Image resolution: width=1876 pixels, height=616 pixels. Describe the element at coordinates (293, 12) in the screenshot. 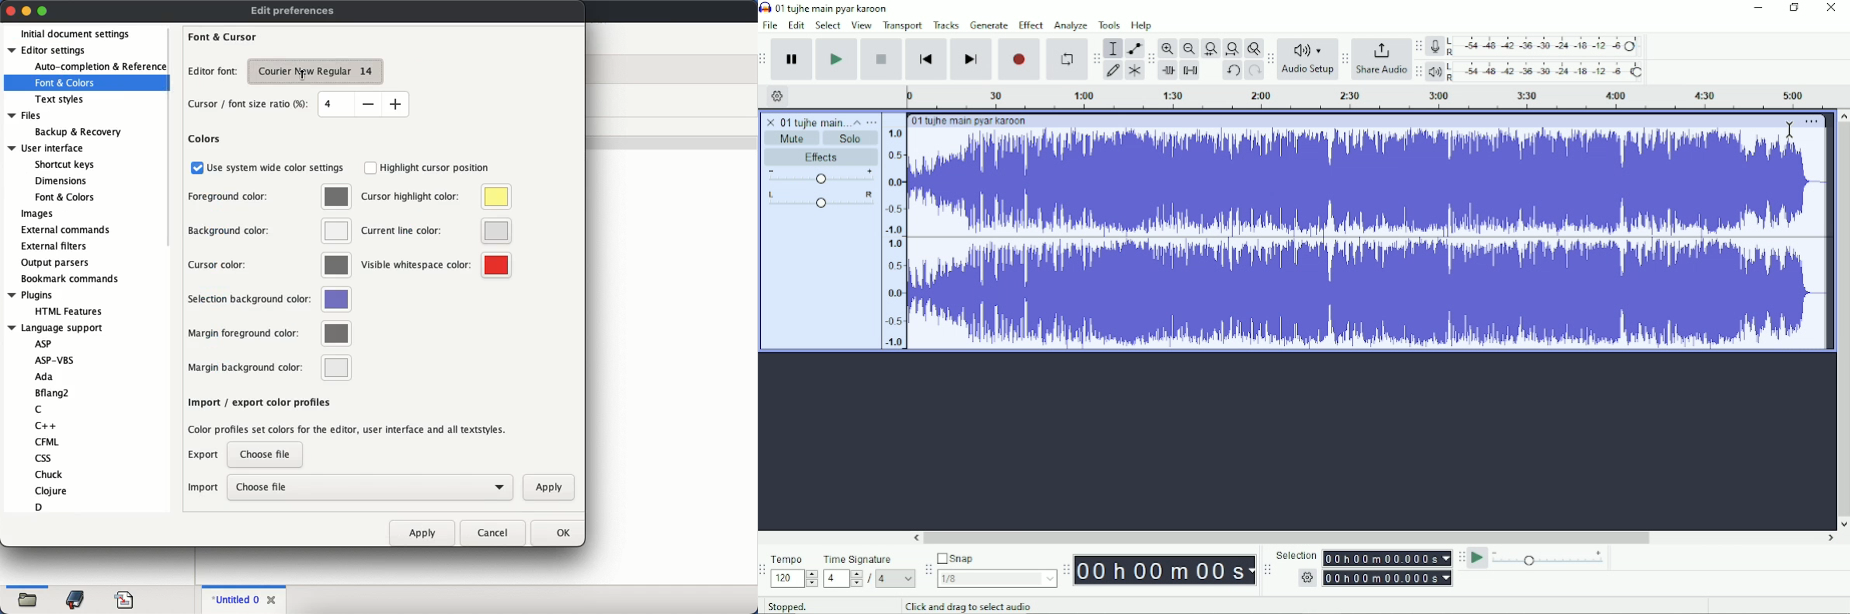

I see `edit preferences` at that location.